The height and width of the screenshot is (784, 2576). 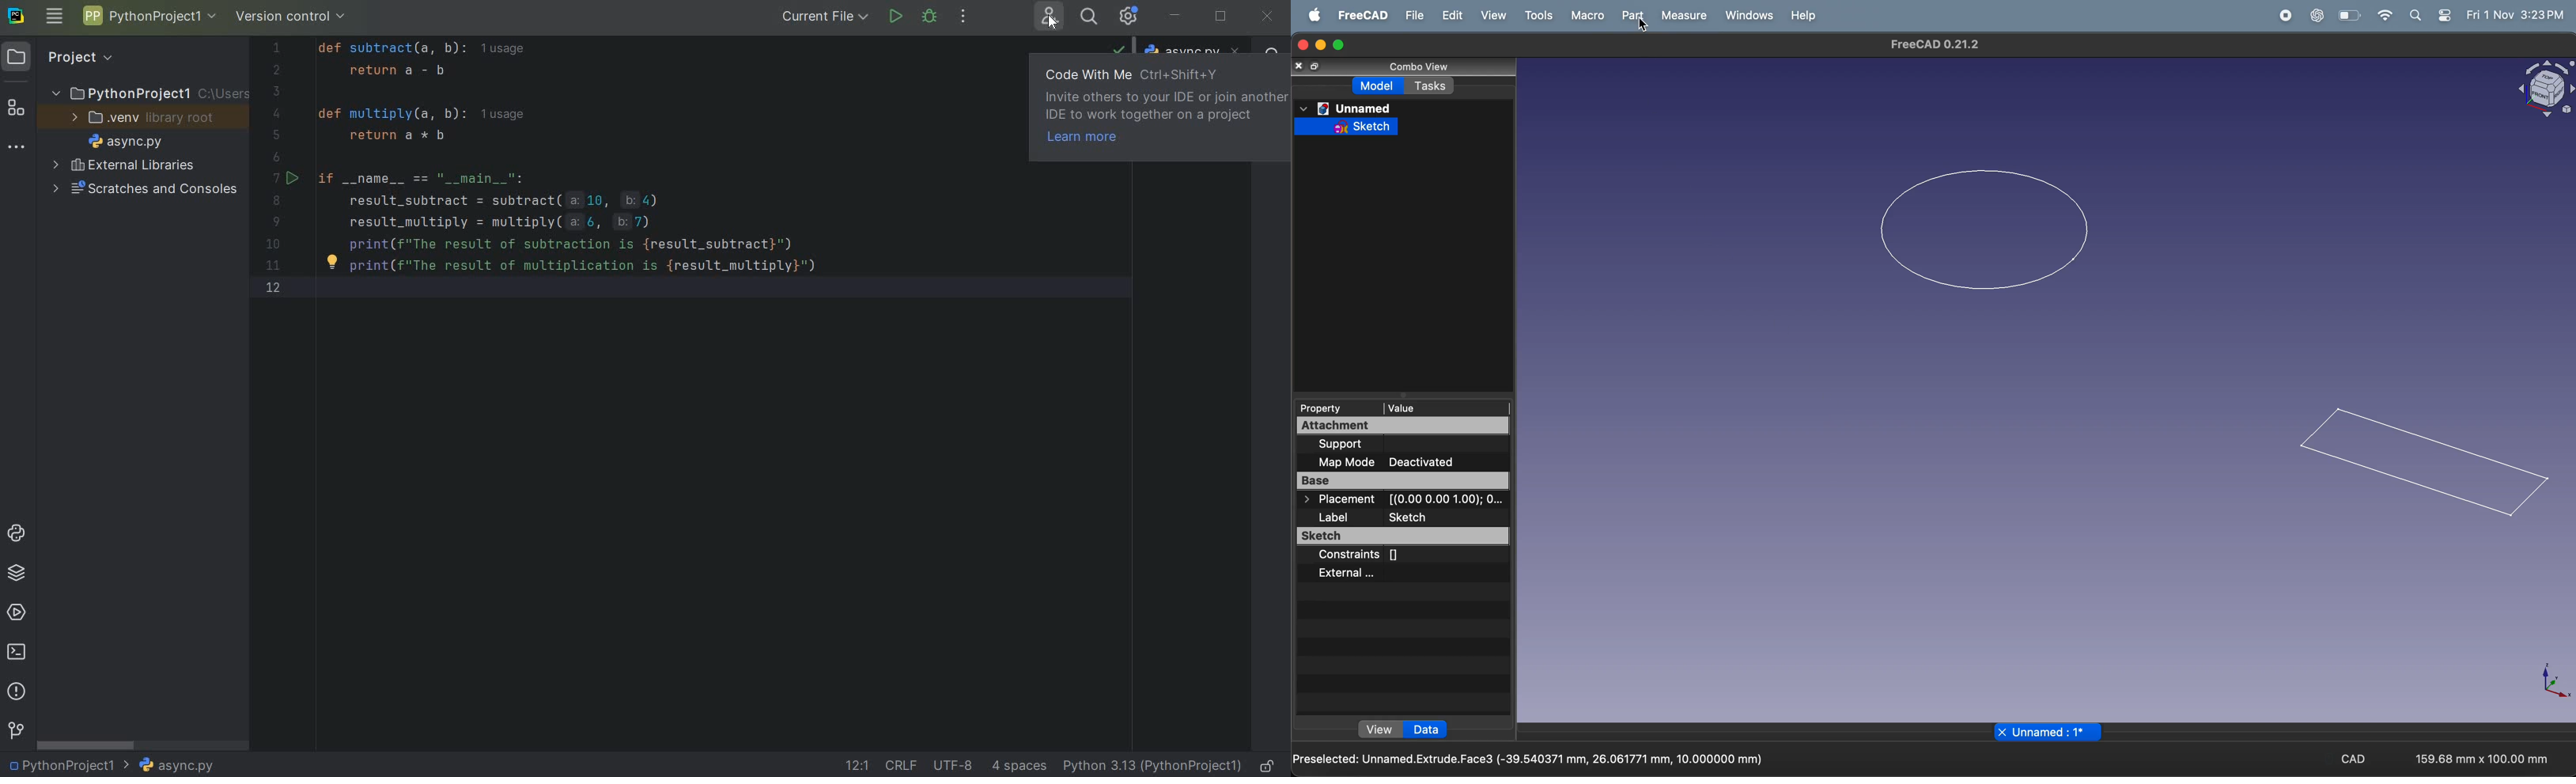 I want to click on Sketch, so click(x=1401, y=535).